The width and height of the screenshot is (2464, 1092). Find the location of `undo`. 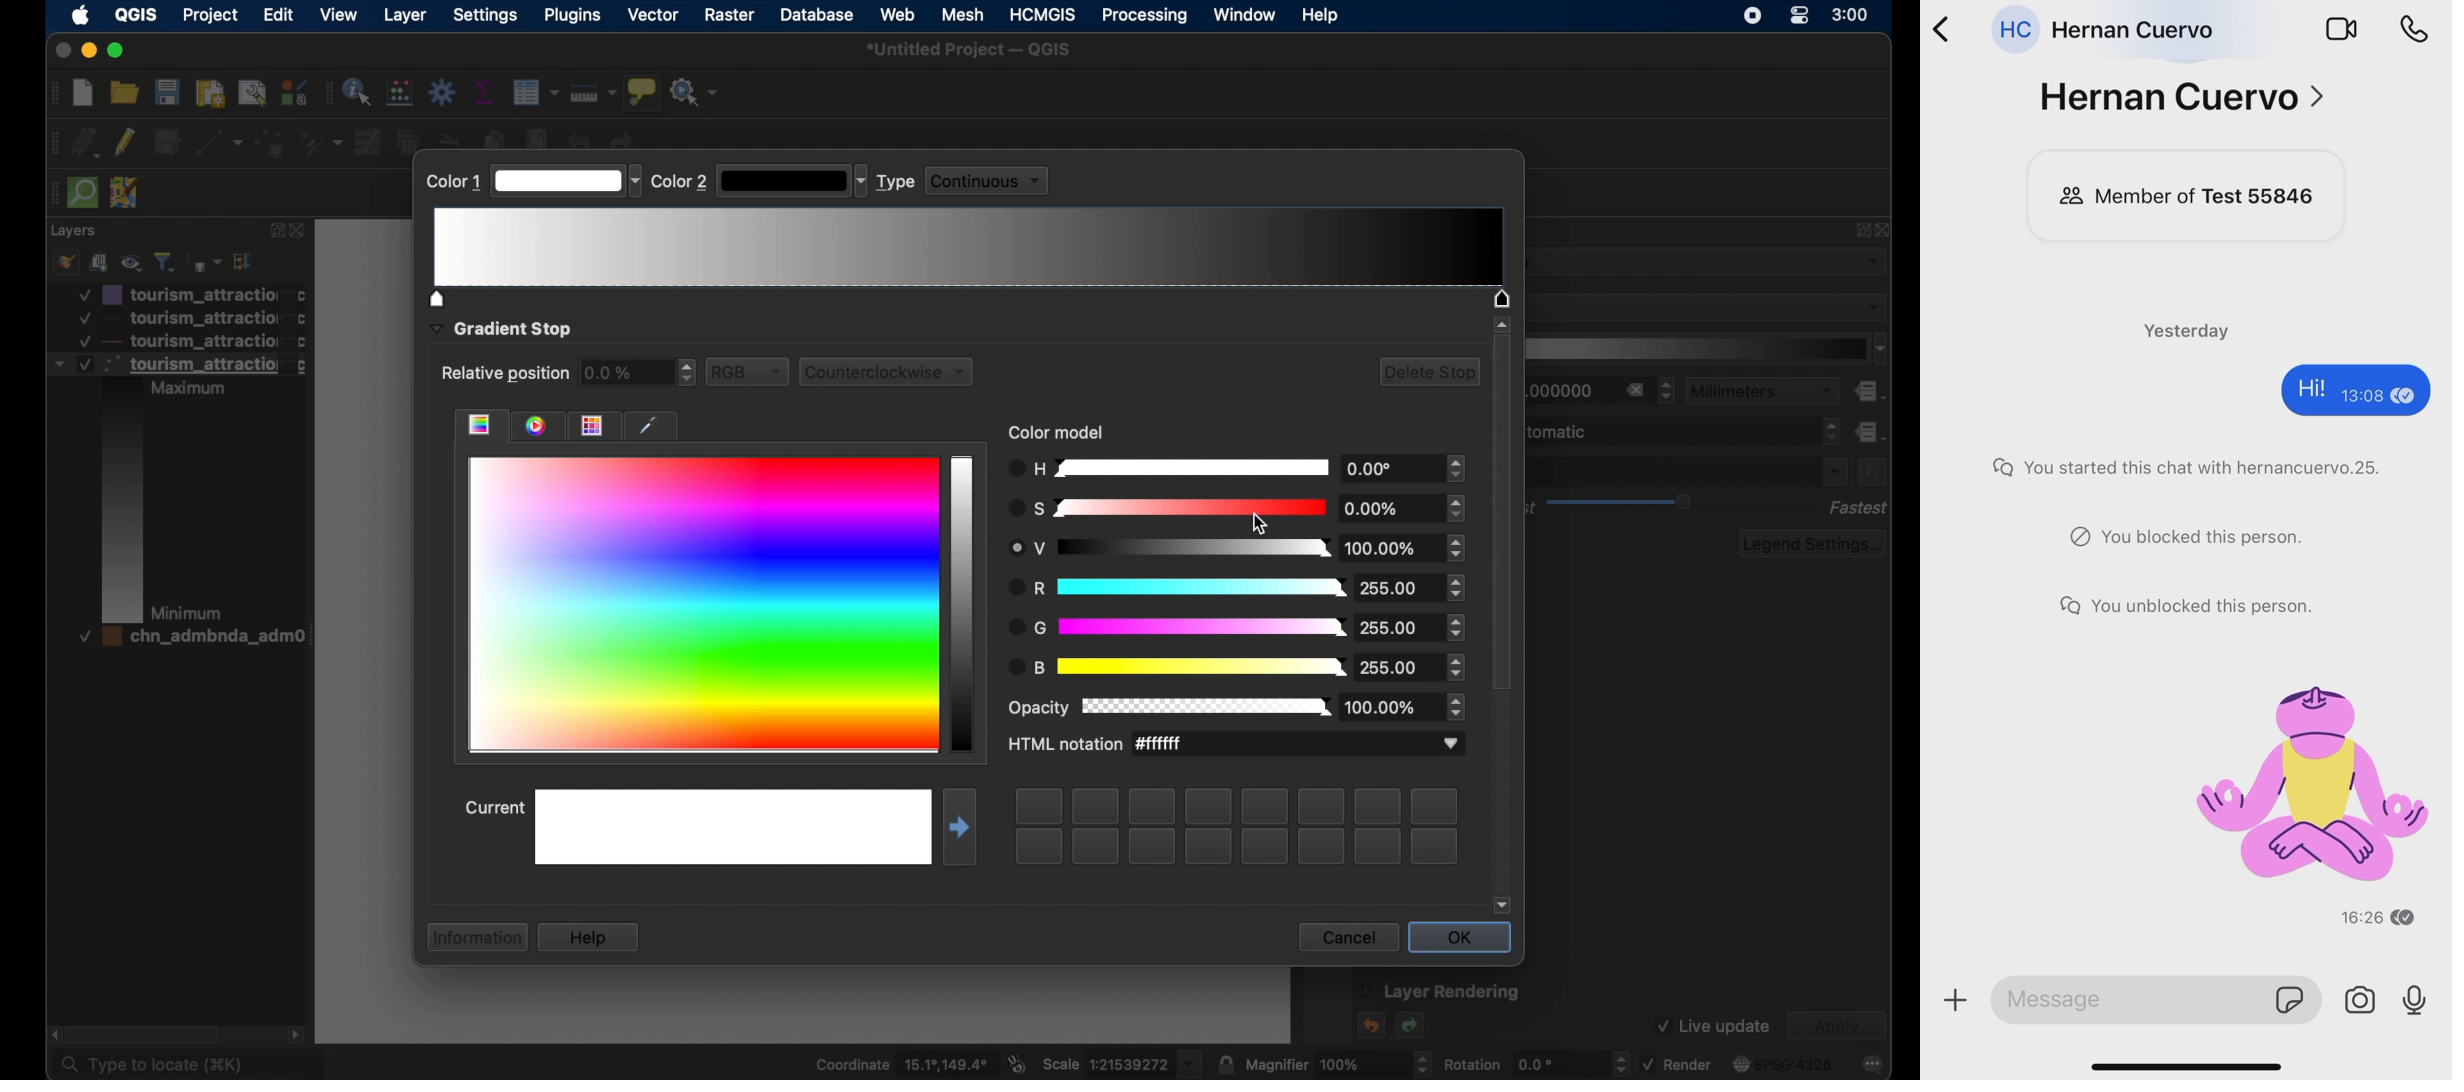

undo is located at coordinates (1369, 1025).